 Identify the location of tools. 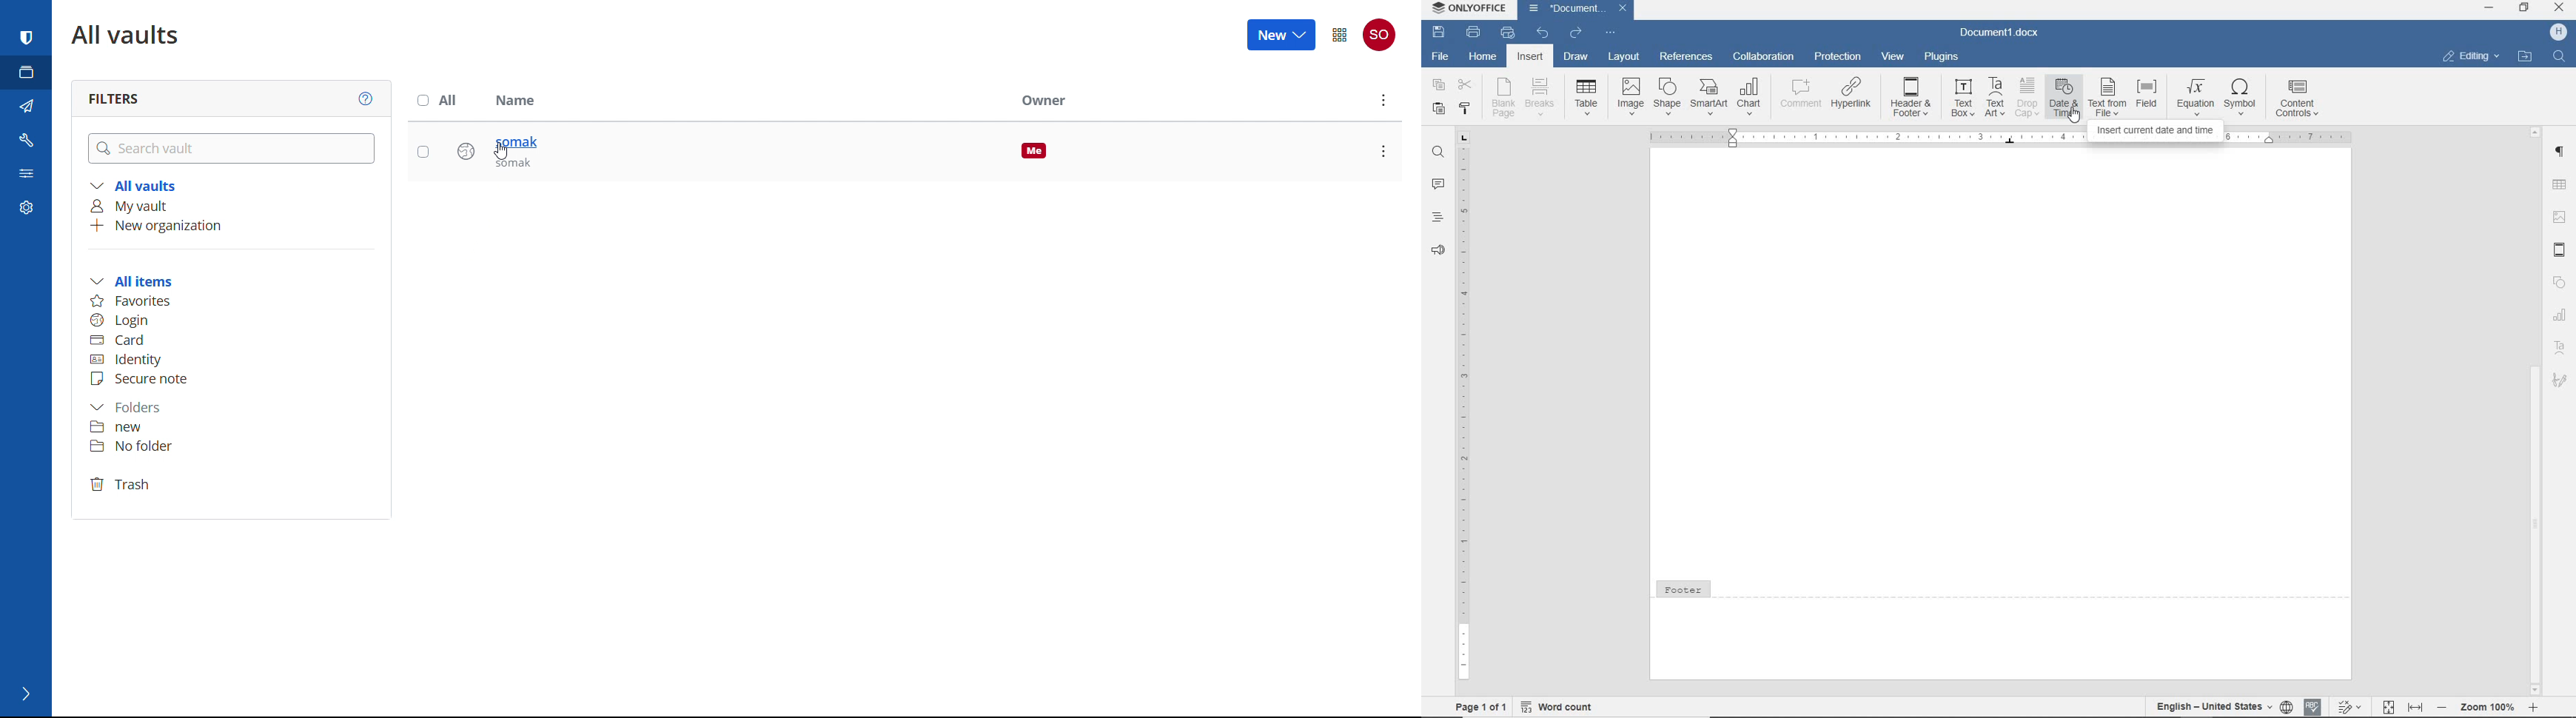
(26, 139).